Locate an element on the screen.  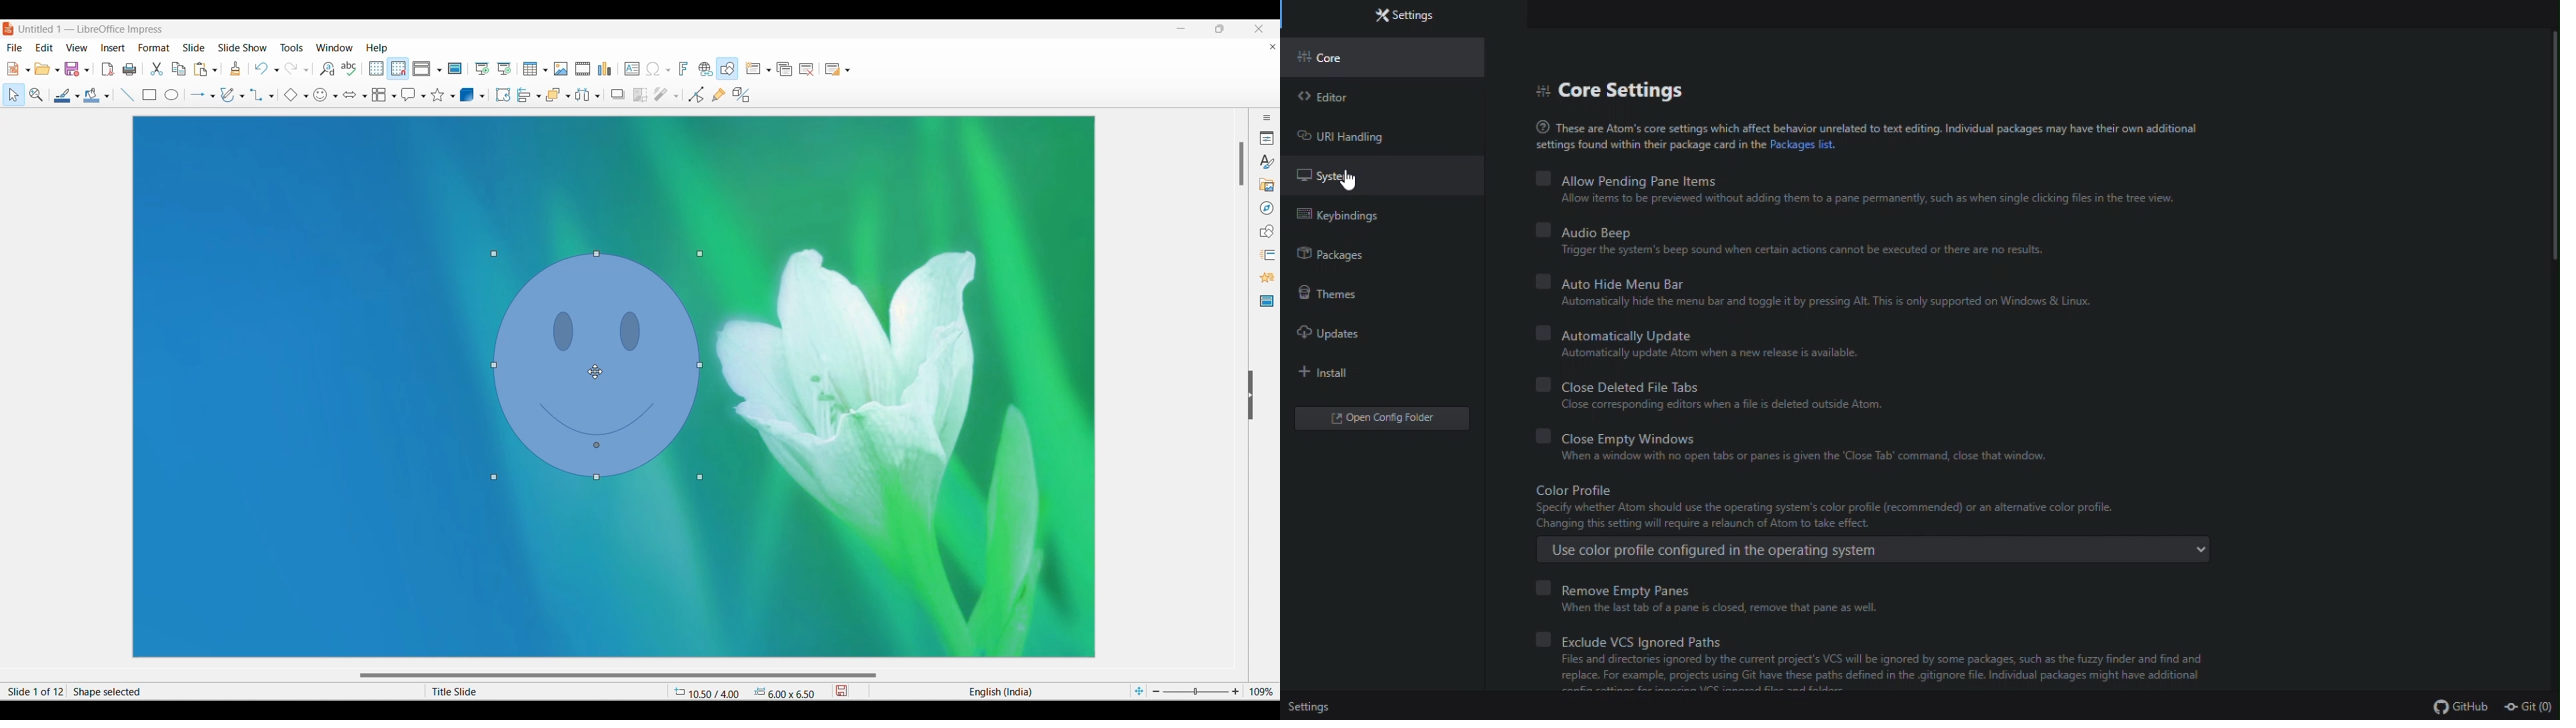
Automatically hide the menu bar and toggle it by pressing Alt. This is only supported on Windows & Linux. is located at coordinates (1832, 303).